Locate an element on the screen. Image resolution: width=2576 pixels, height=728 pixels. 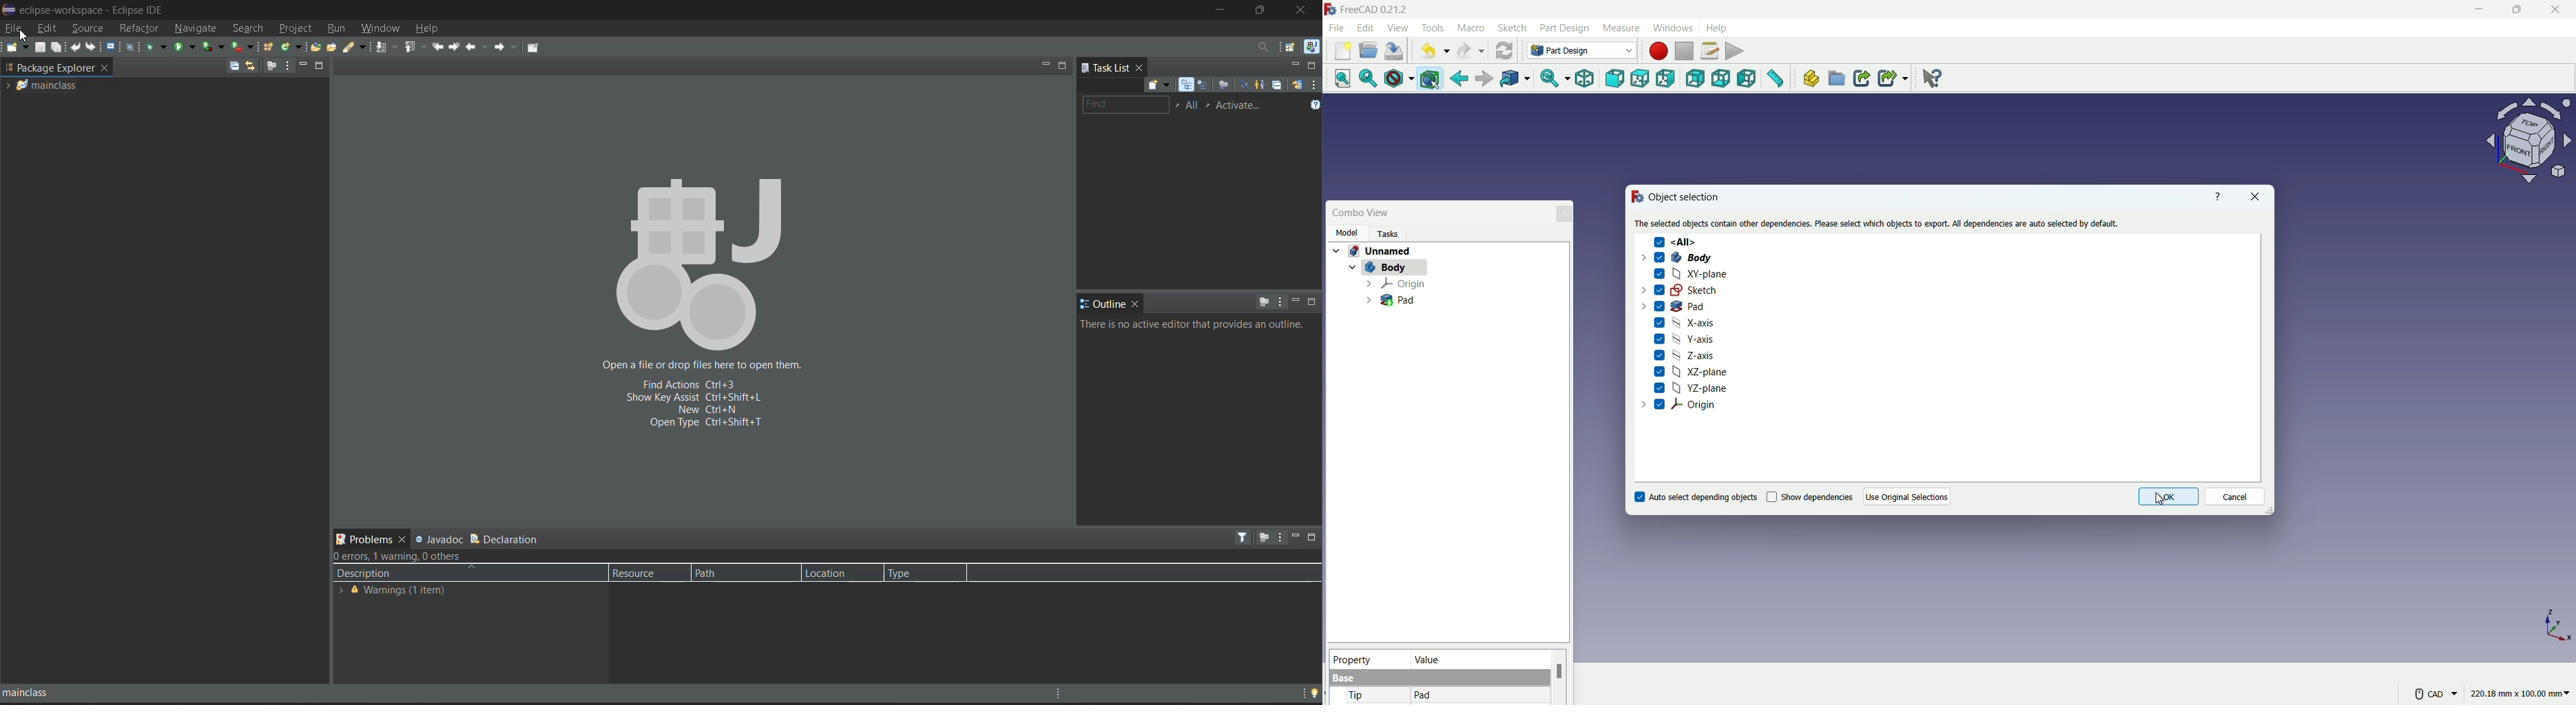
pad is located at coordinates (1423, 696).